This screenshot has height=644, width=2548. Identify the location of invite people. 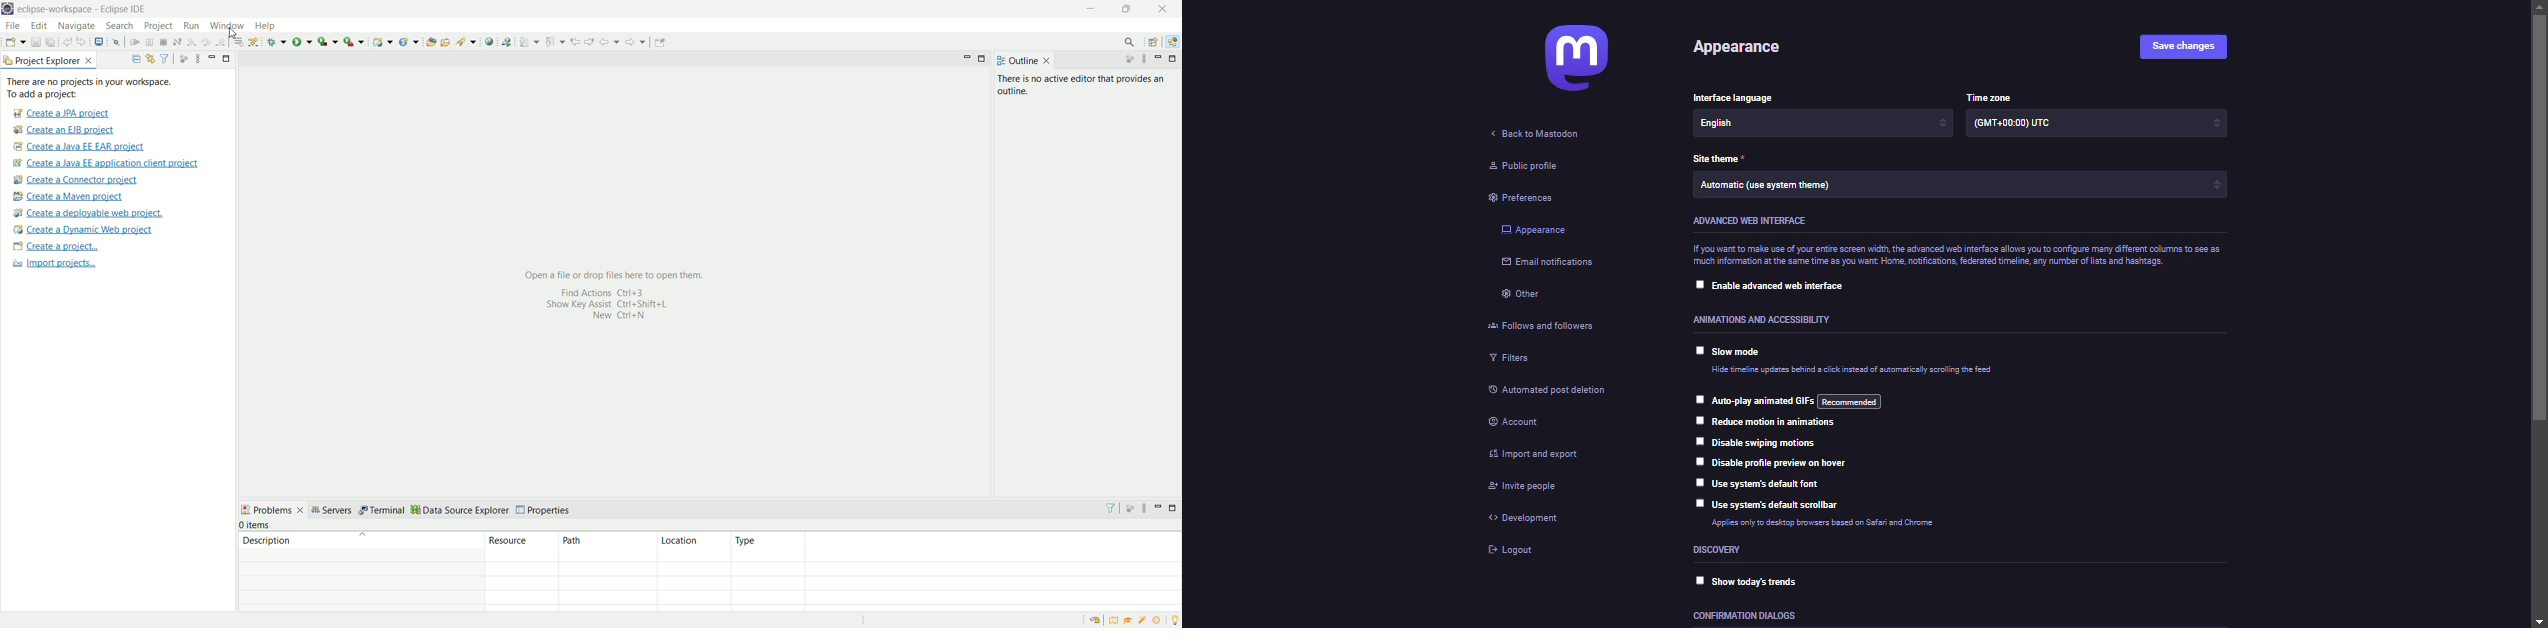
(1521, 488).